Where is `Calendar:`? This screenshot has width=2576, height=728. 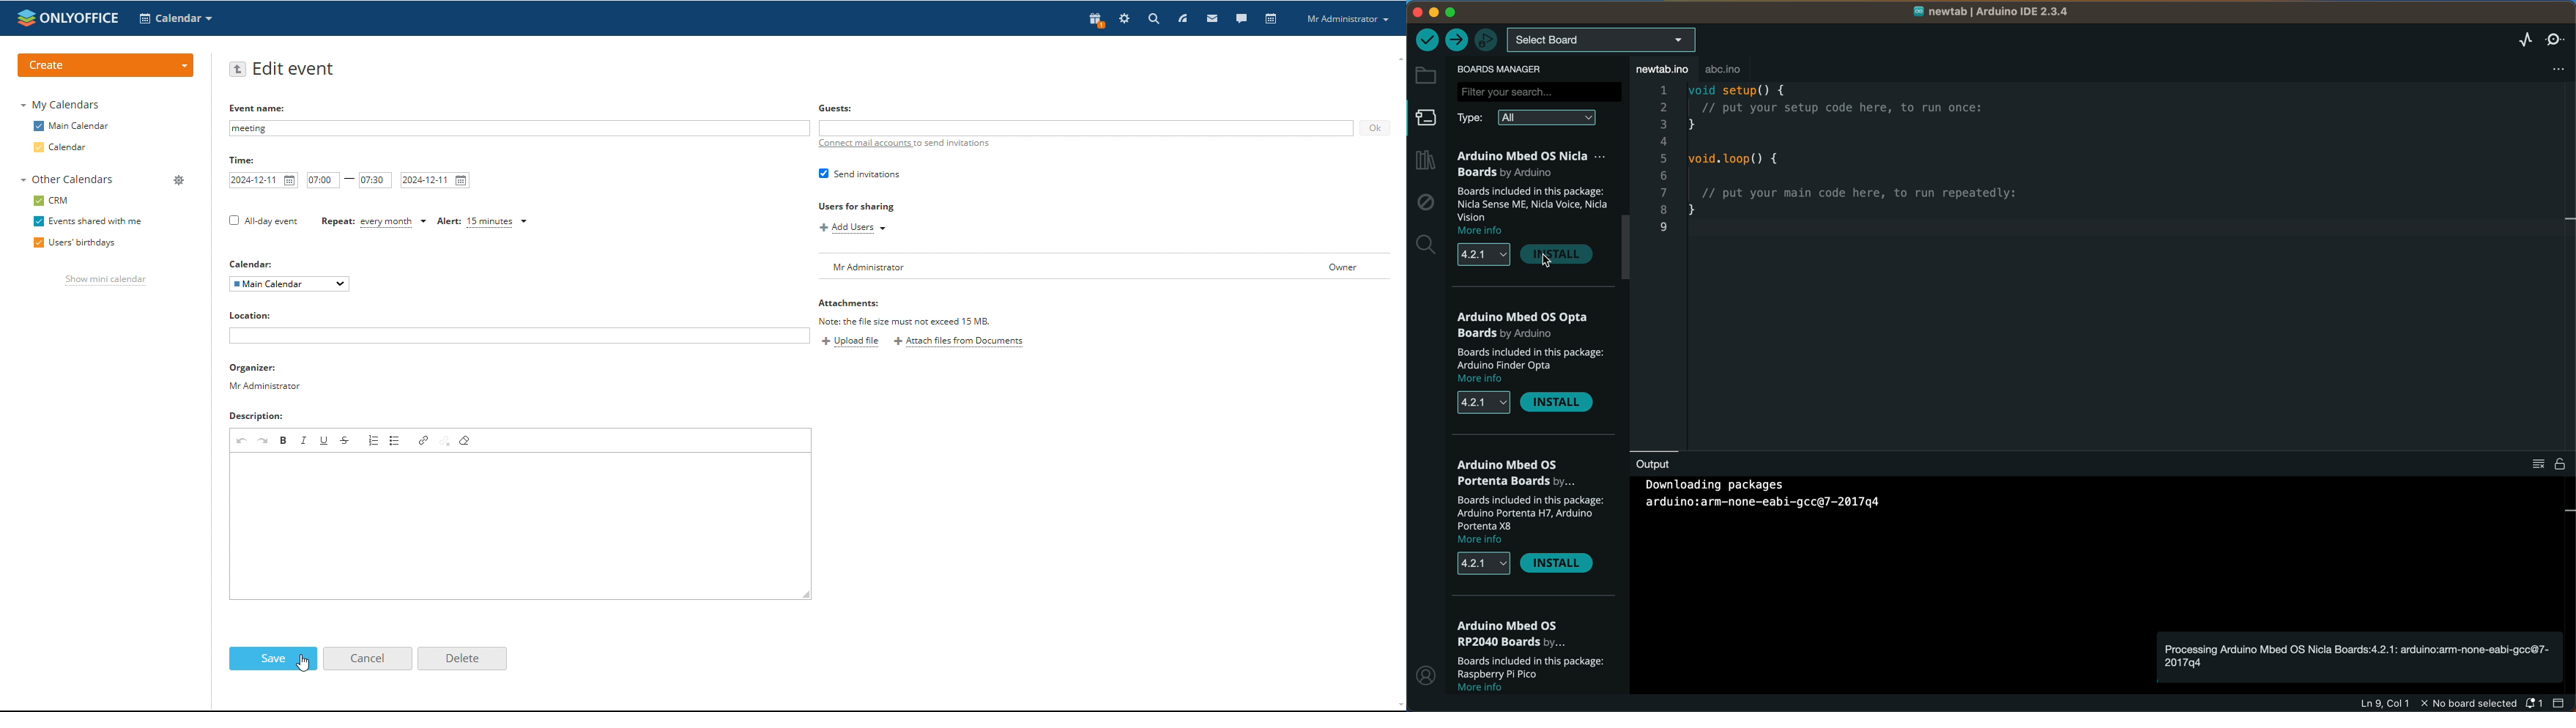 Calendar: is located at coordinates (254, 264).